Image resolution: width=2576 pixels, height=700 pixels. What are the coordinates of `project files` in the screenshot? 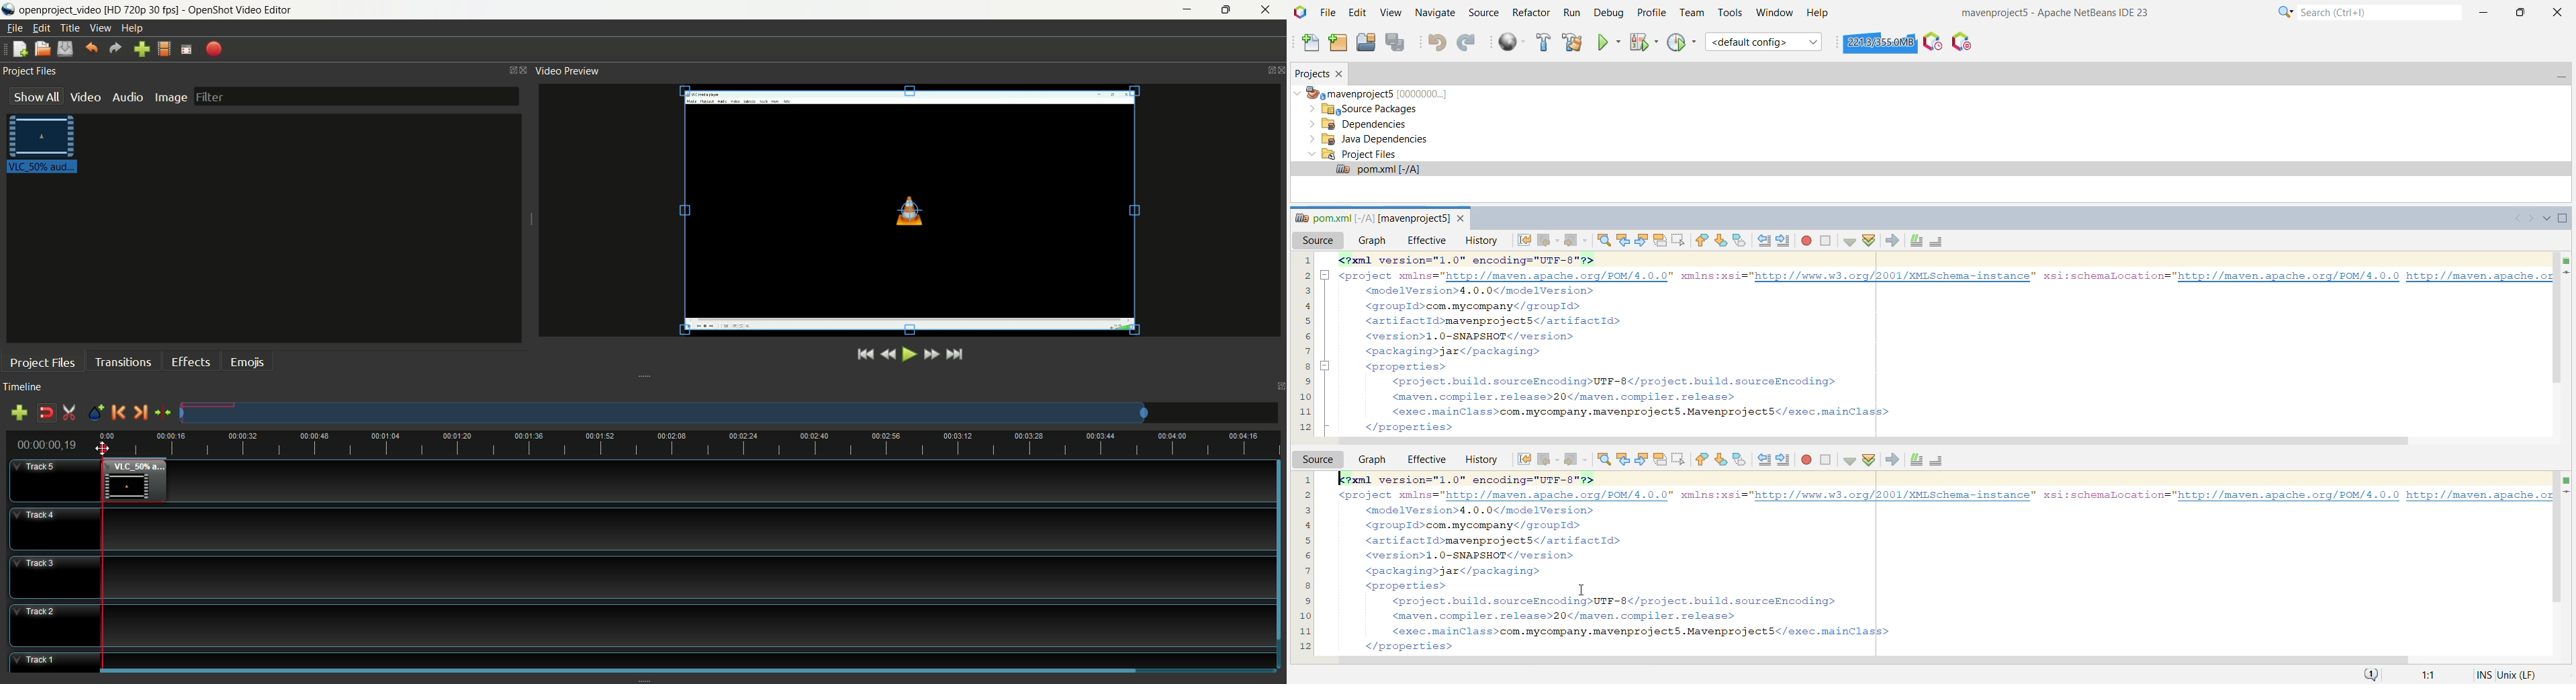 It's located at (44, 363).